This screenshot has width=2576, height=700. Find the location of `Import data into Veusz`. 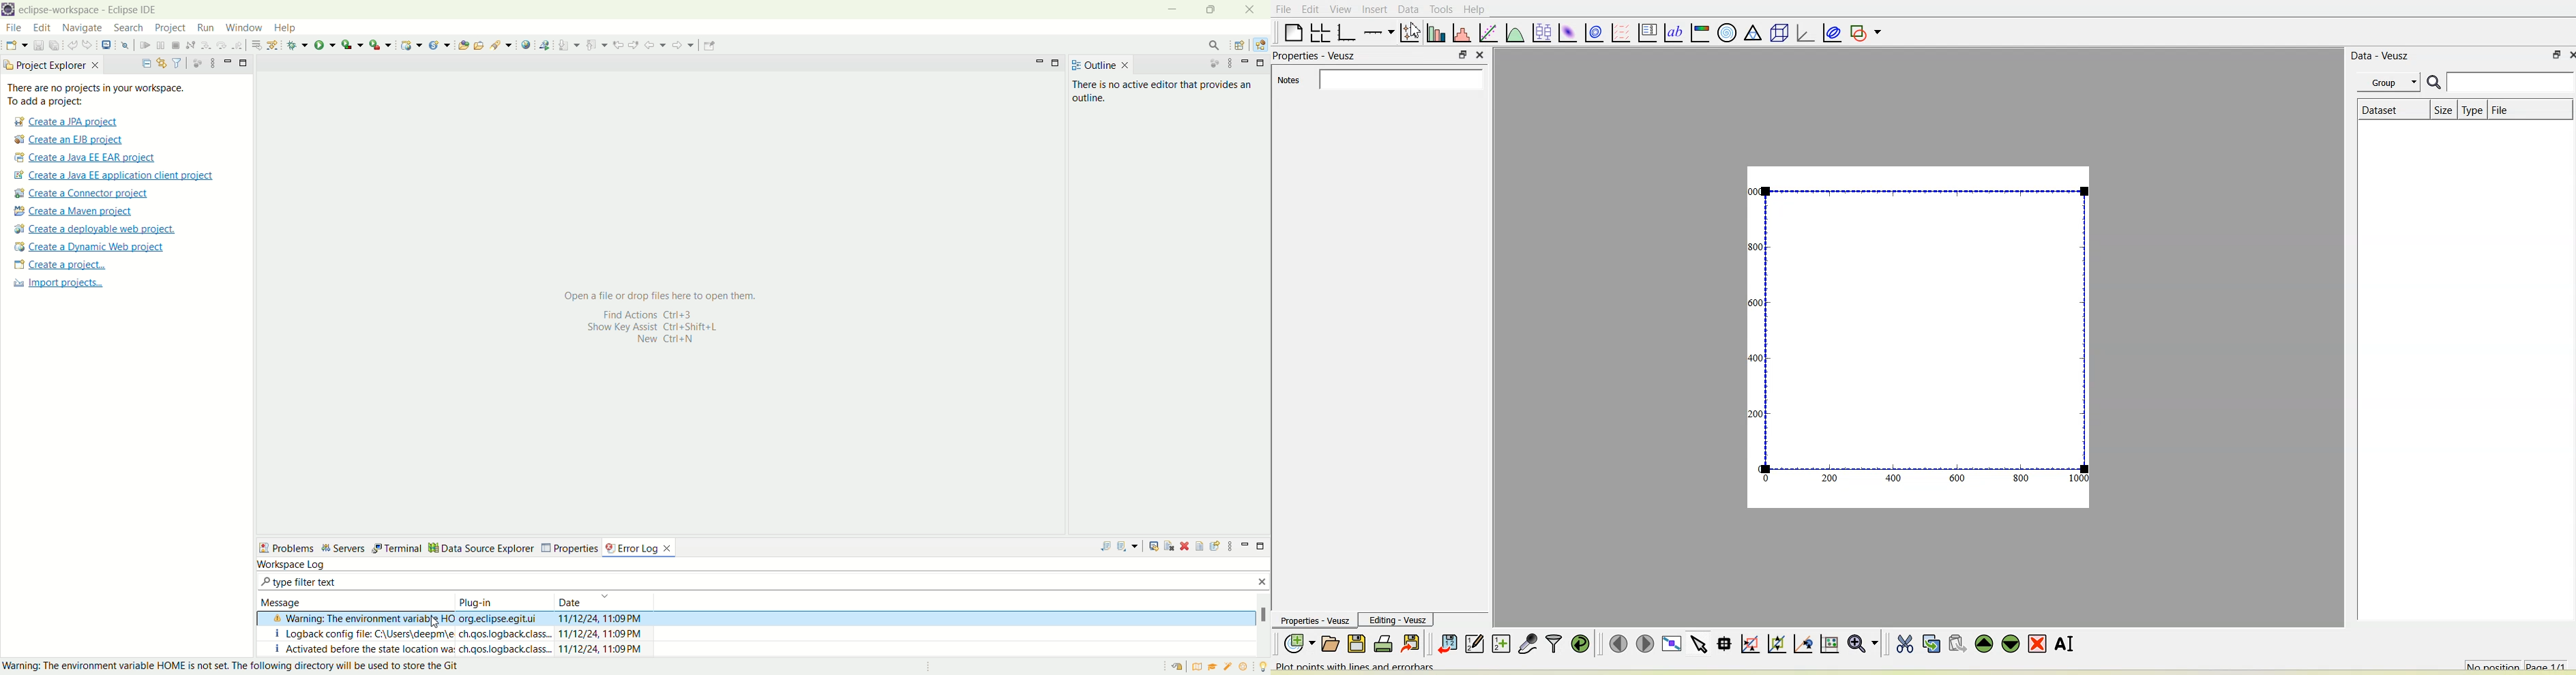

Import data into Veusz is located at coordinates (1447, 644).